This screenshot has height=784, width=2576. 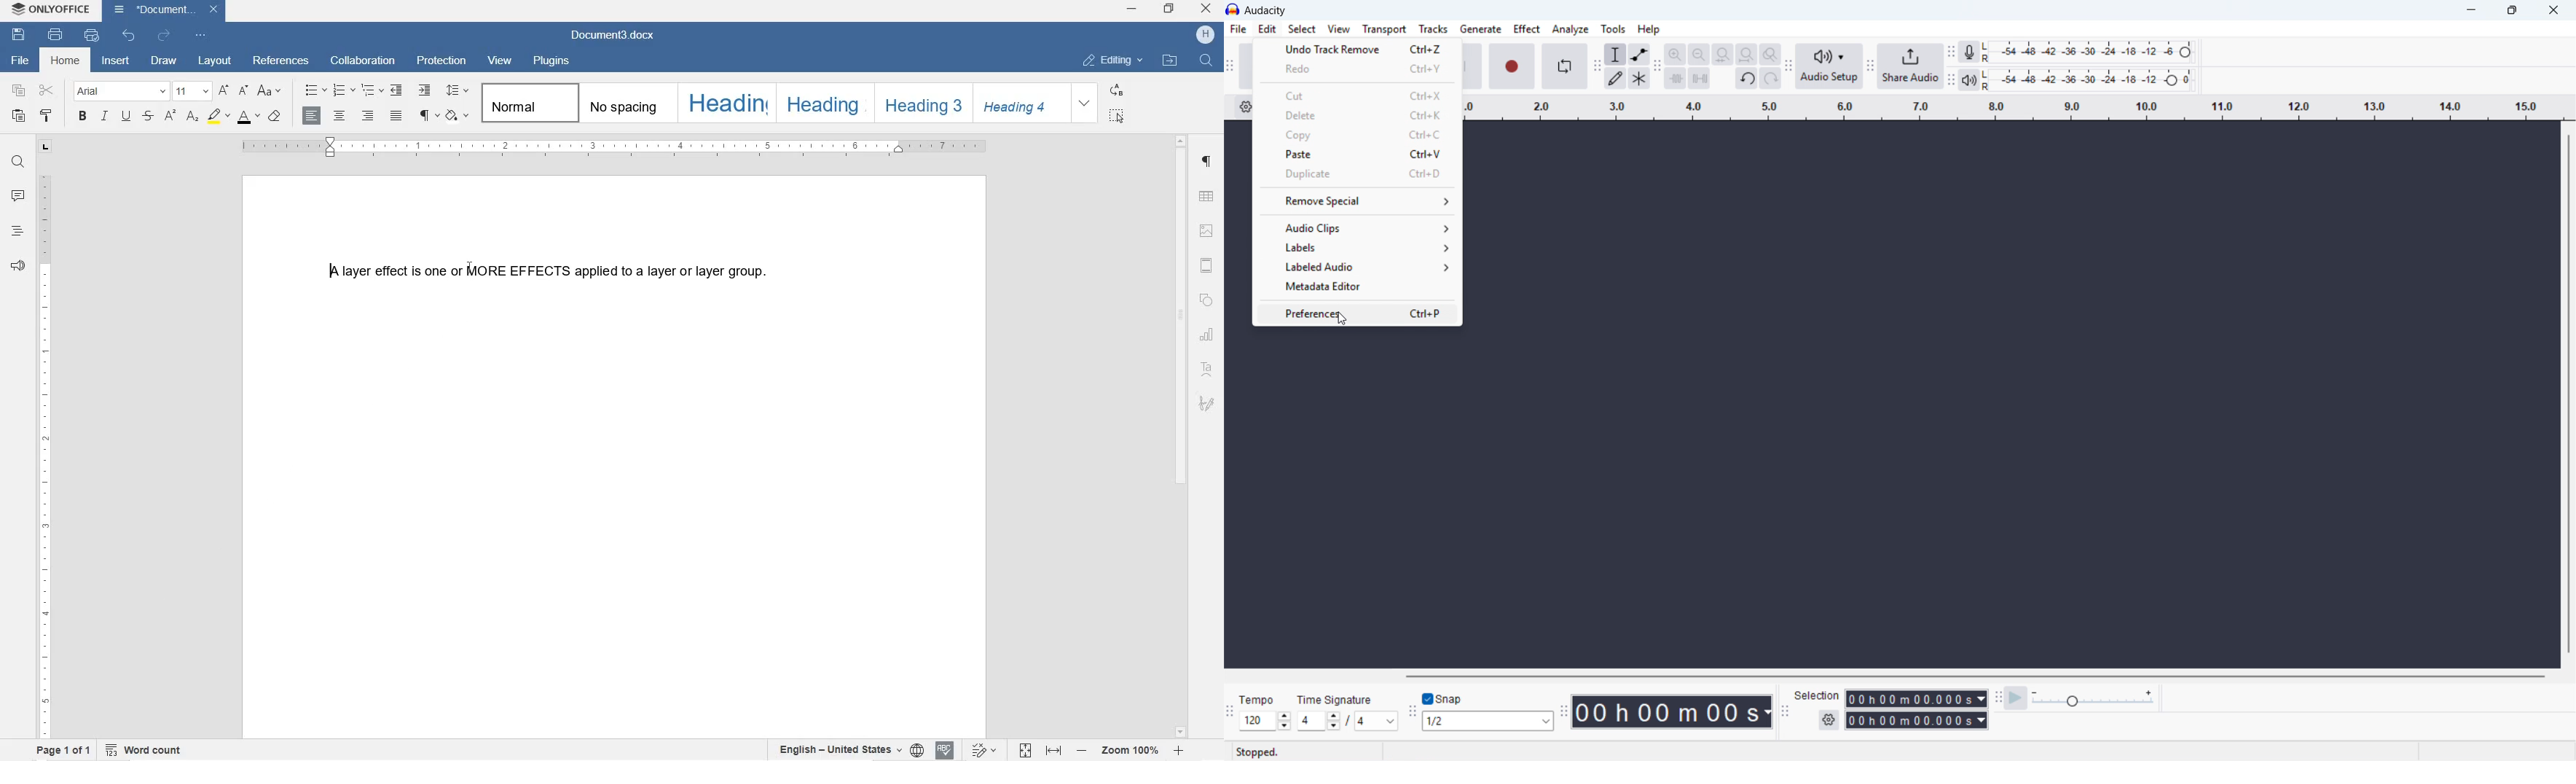 I want to click on SET TEXT OR DOCUMENT LANGUAGE, so click(x=847, y=750).